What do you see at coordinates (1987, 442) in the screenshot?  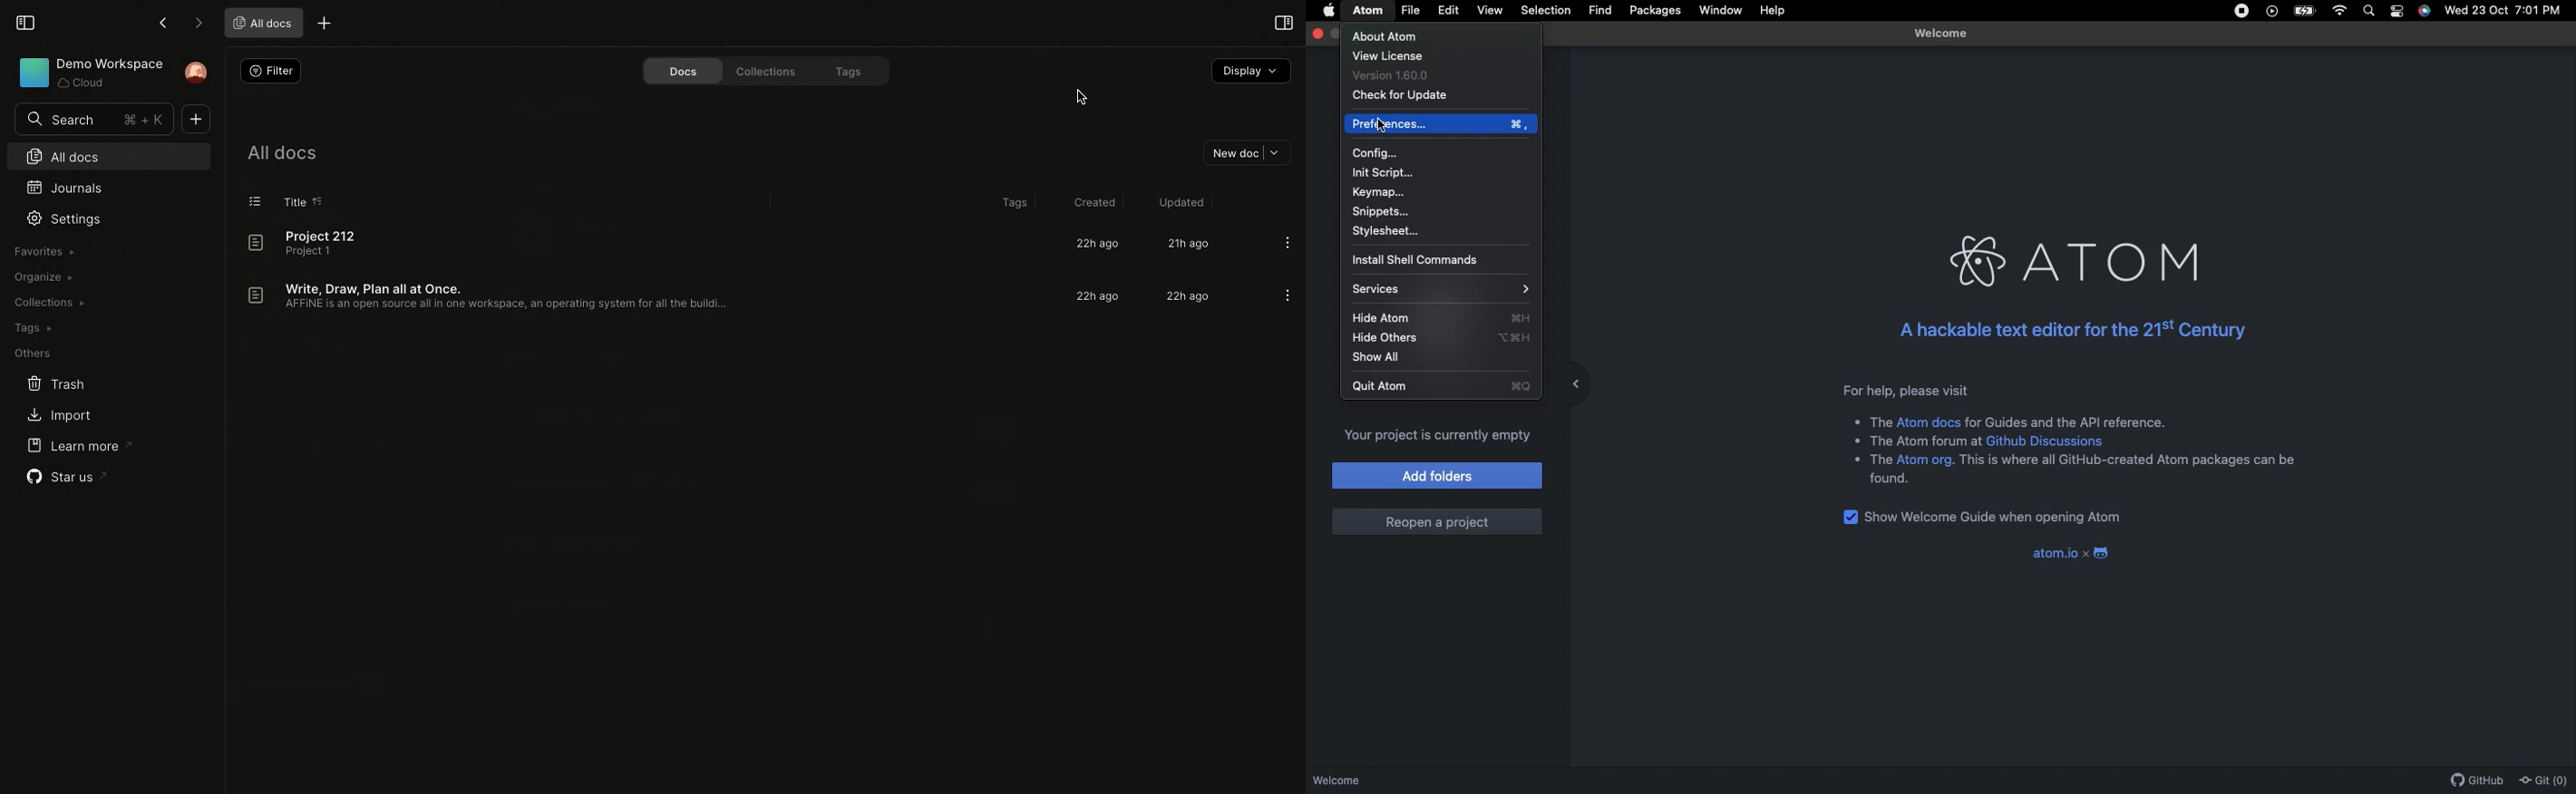 I see `The Atom forum at Github discussions` at bounding box center [1987, 442].